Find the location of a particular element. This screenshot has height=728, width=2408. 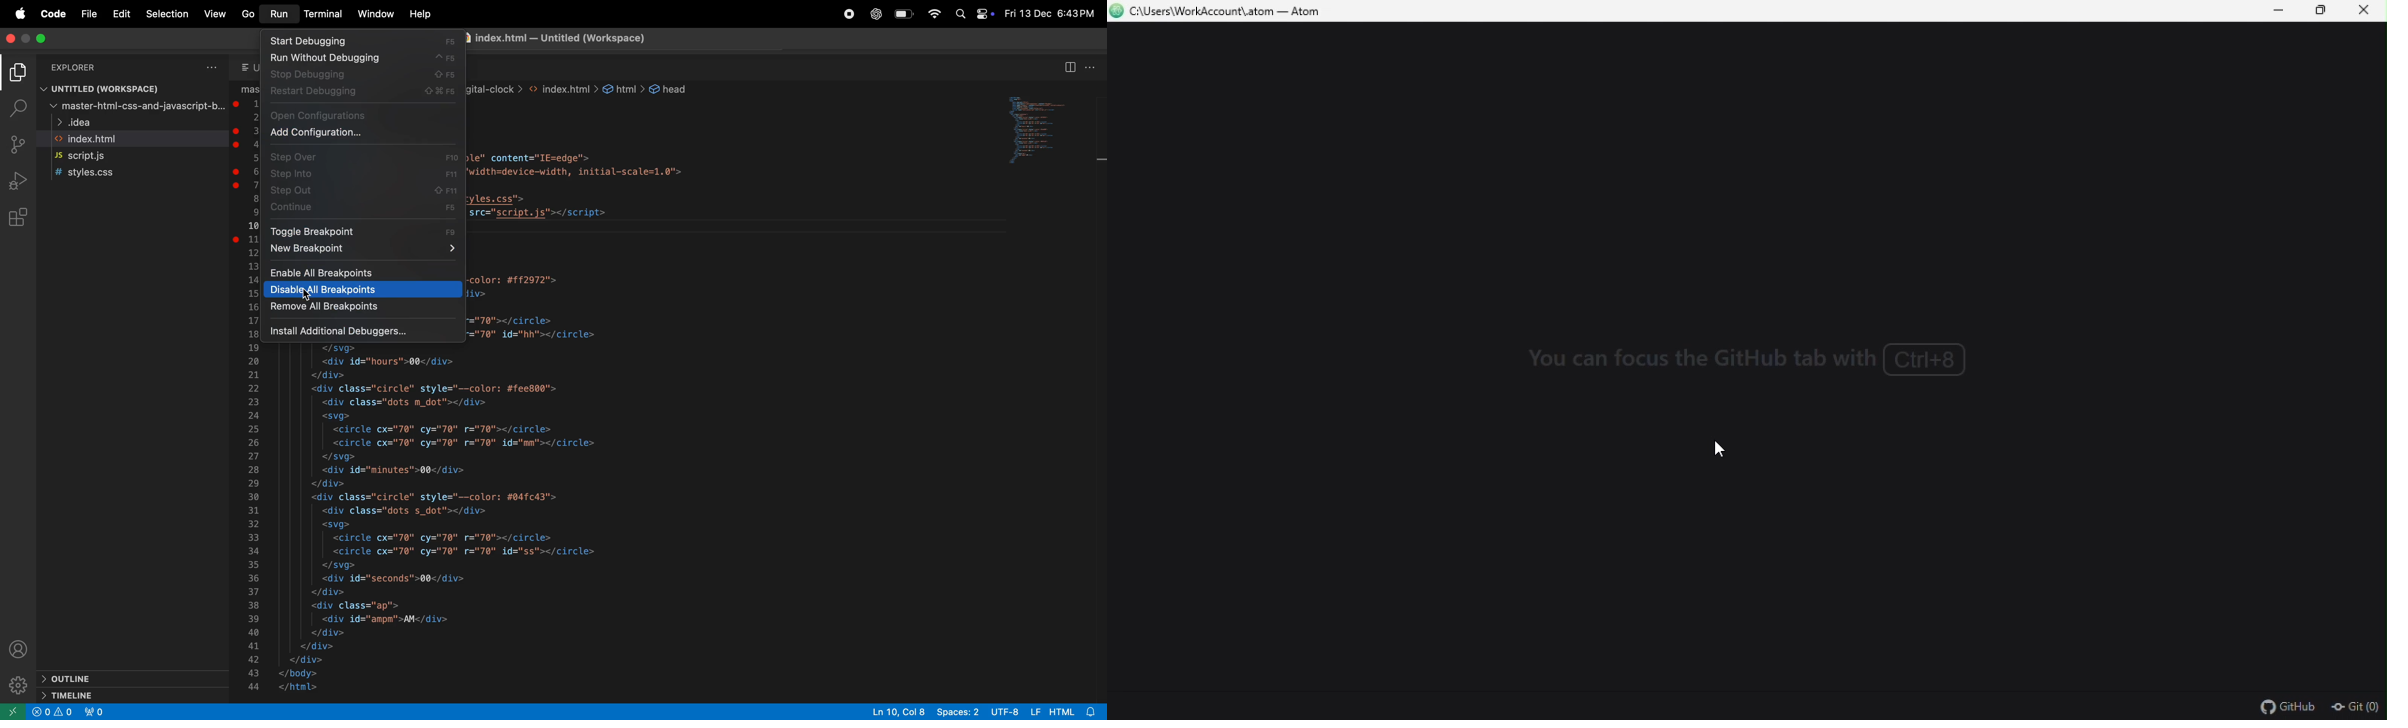

wifi is located at coordinates (935, 14).